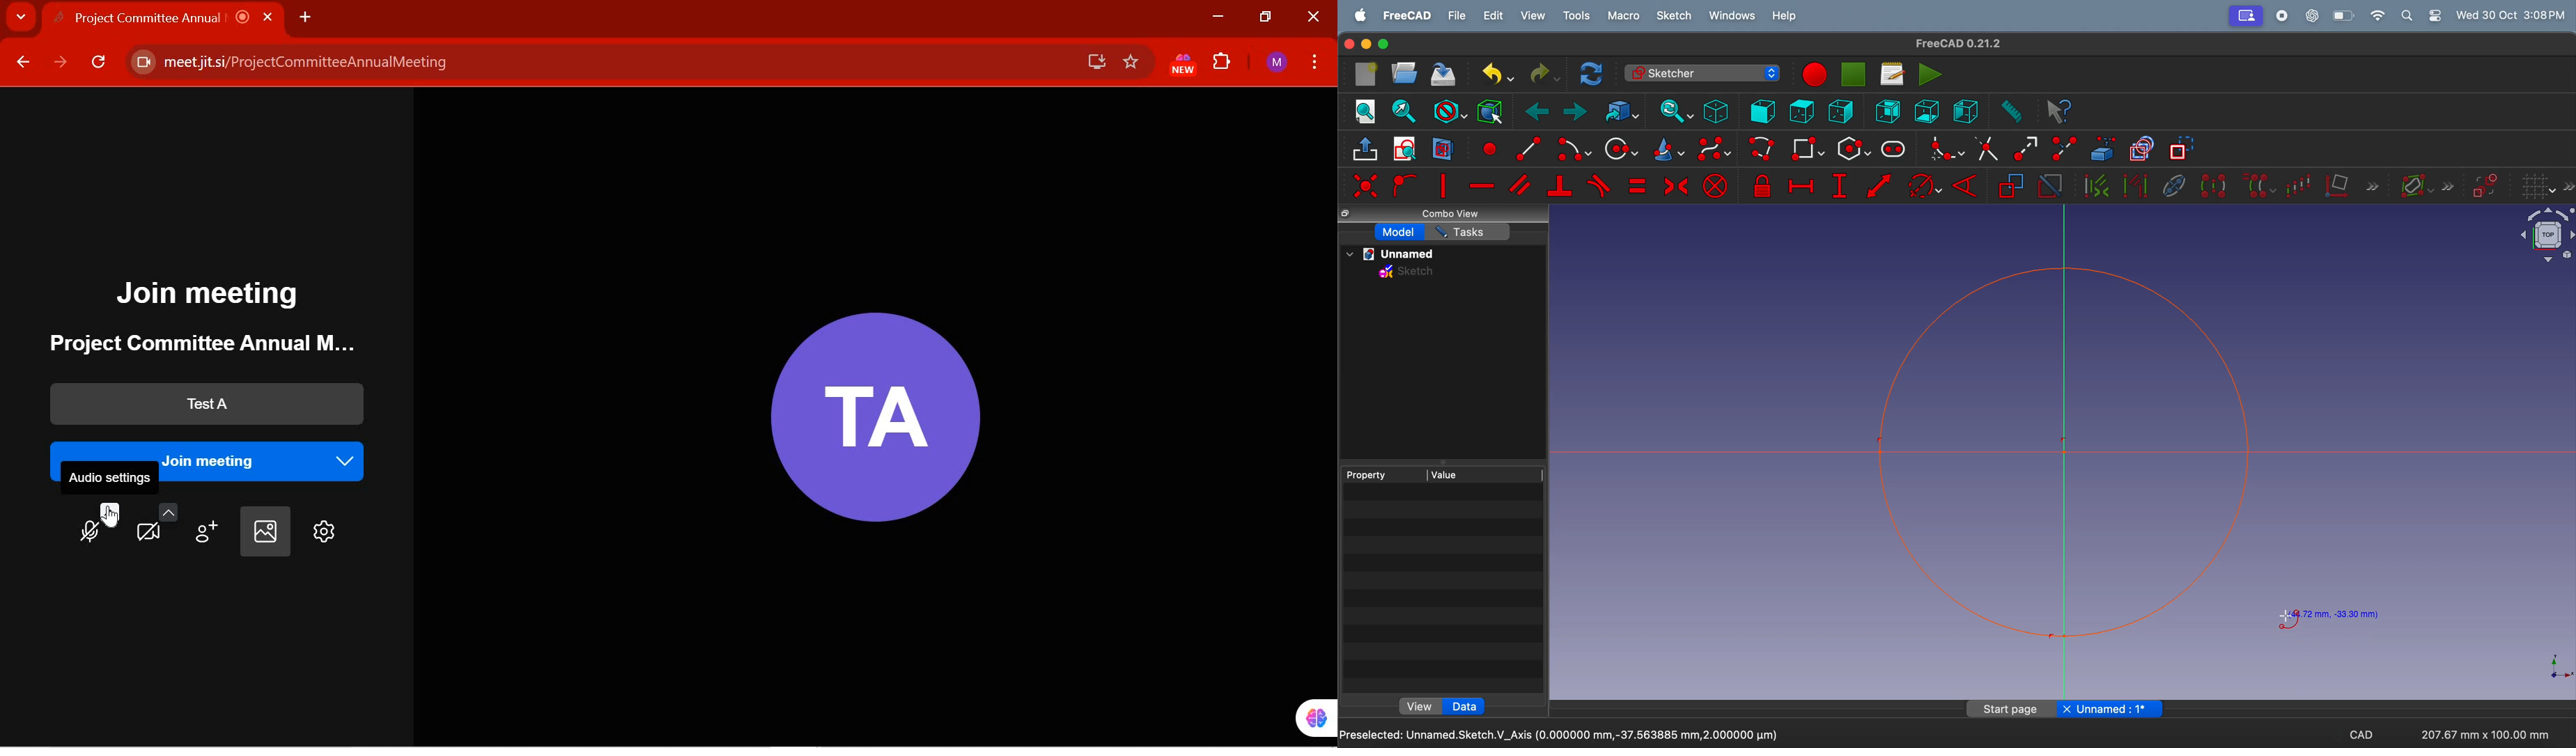 The image size is (2576, 756). What do you see at coordinates (1880, 189) in the screenshot?
I see `constrain distance` at bounding box center [1880, 189].